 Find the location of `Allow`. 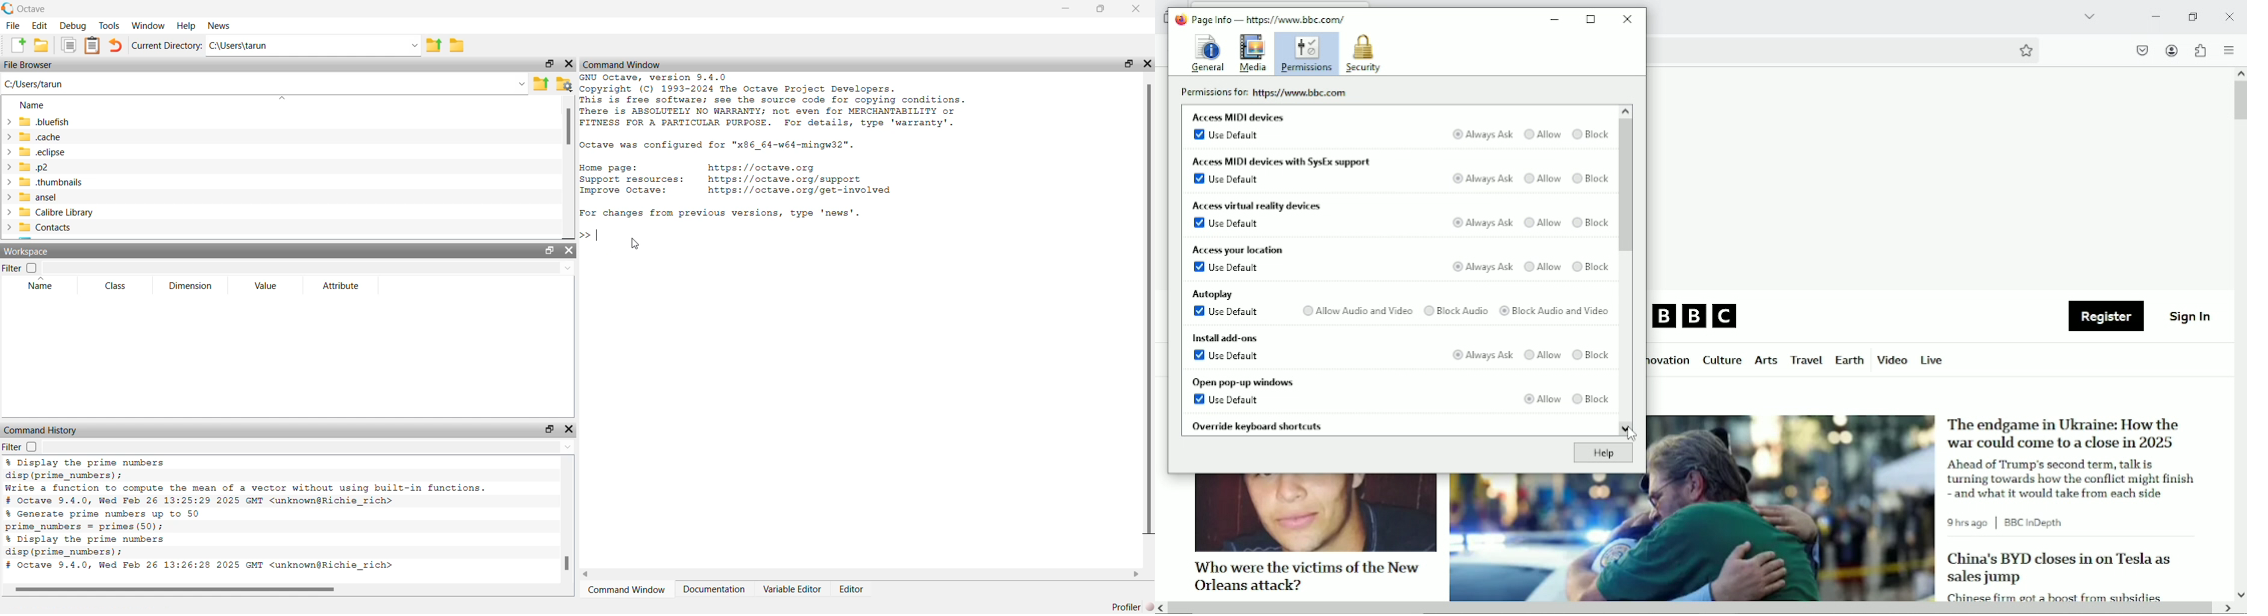

Allow is located at coordinates (1542, 400).